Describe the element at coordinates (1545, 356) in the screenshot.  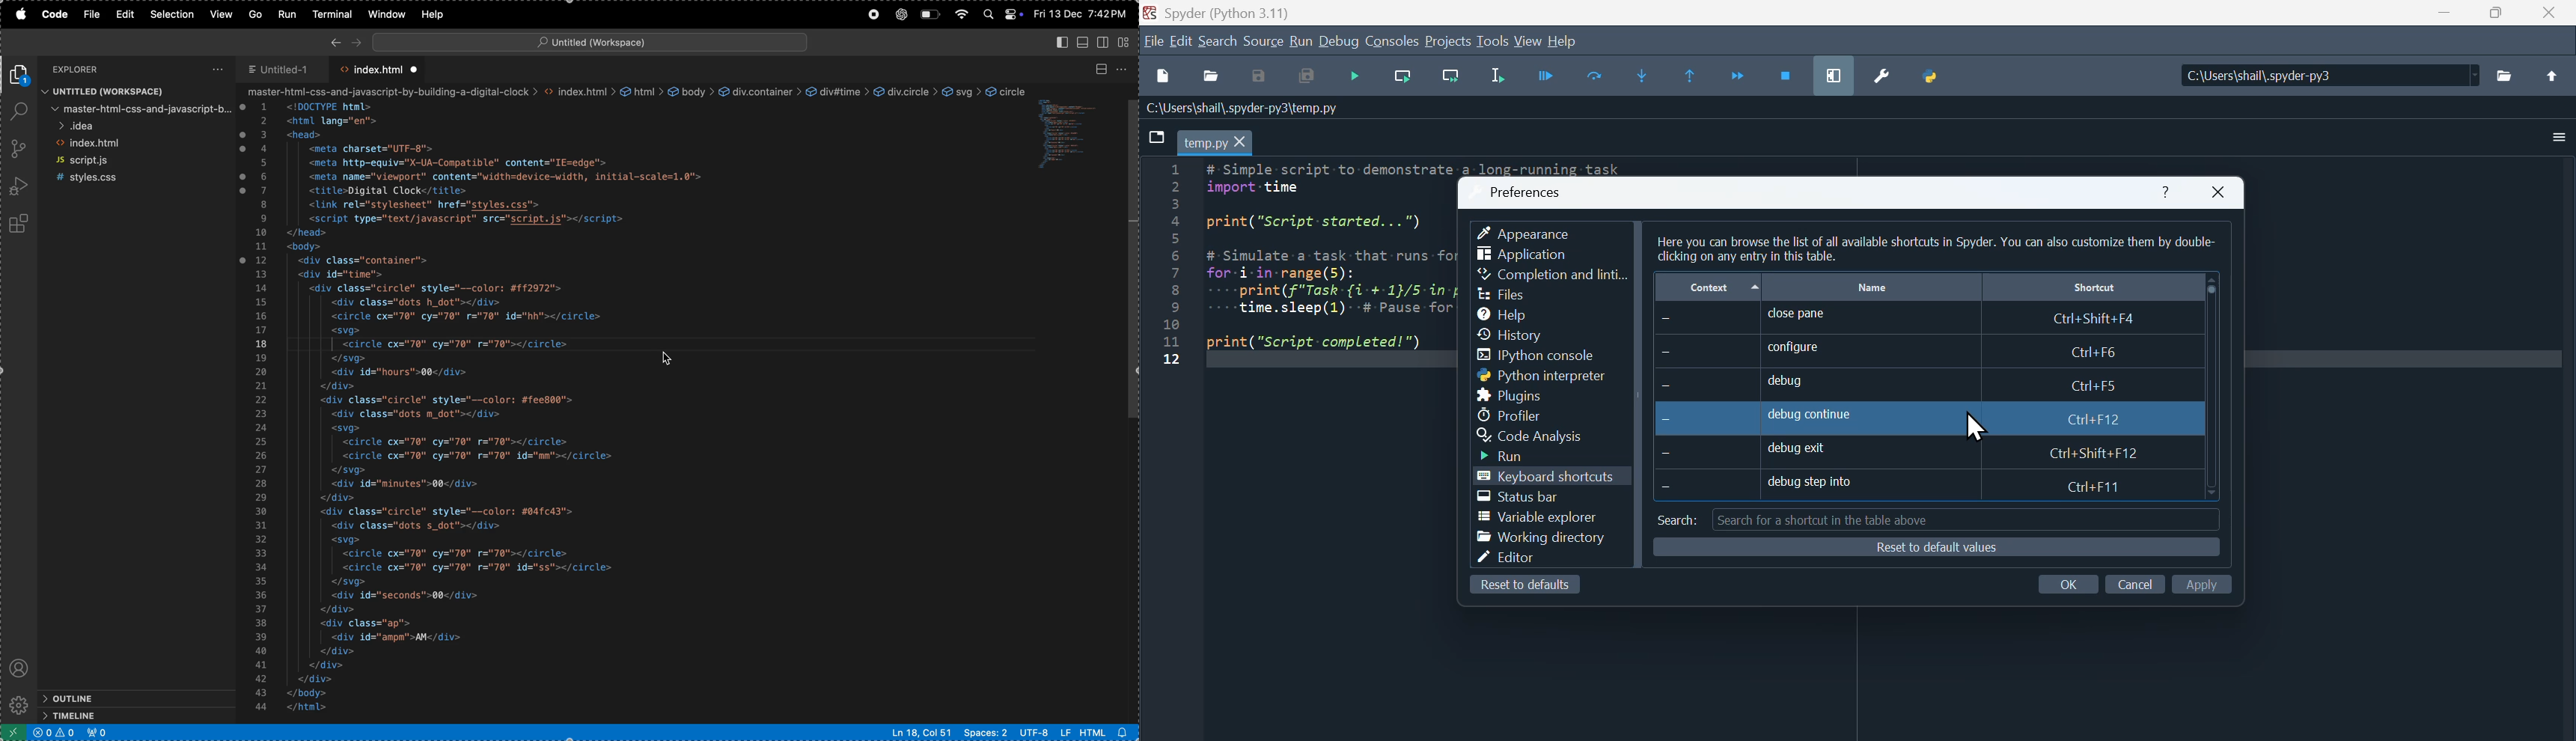
I see `I python console` at that location.